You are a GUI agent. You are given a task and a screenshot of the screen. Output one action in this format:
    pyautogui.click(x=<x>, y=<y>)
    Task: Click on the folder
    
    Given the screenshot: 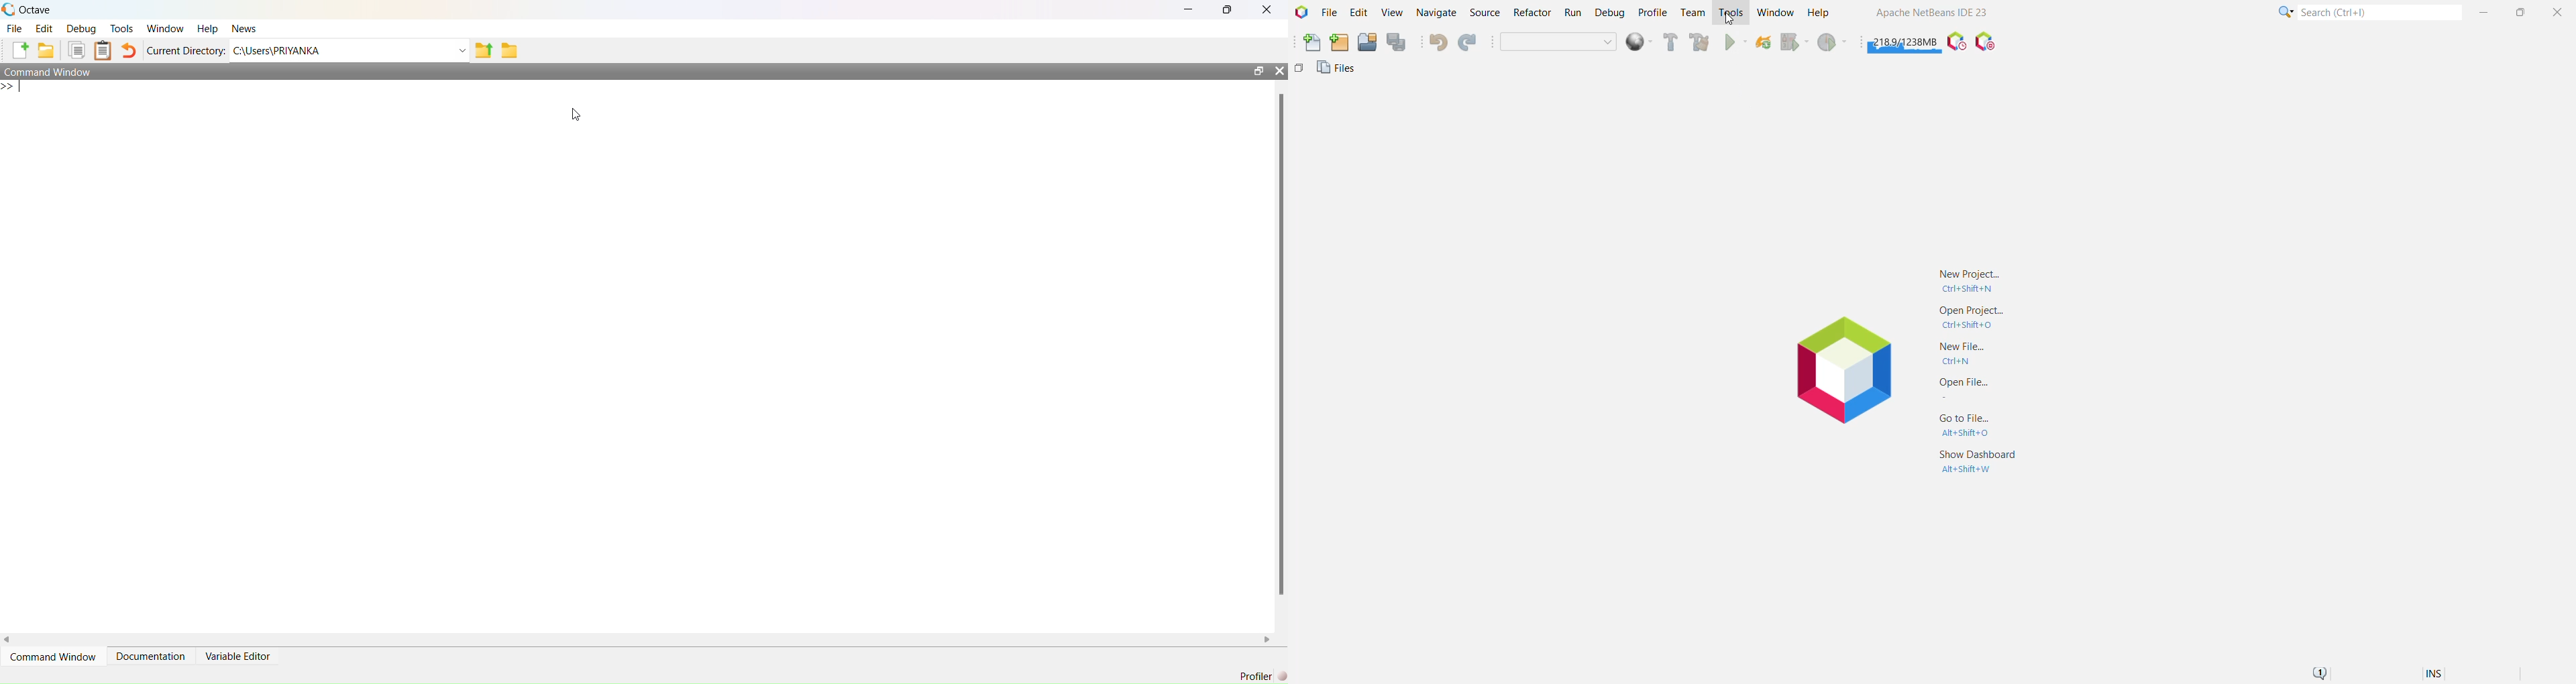 What is the action you would take?
    pyautogui.click(x=511, y=51)
    